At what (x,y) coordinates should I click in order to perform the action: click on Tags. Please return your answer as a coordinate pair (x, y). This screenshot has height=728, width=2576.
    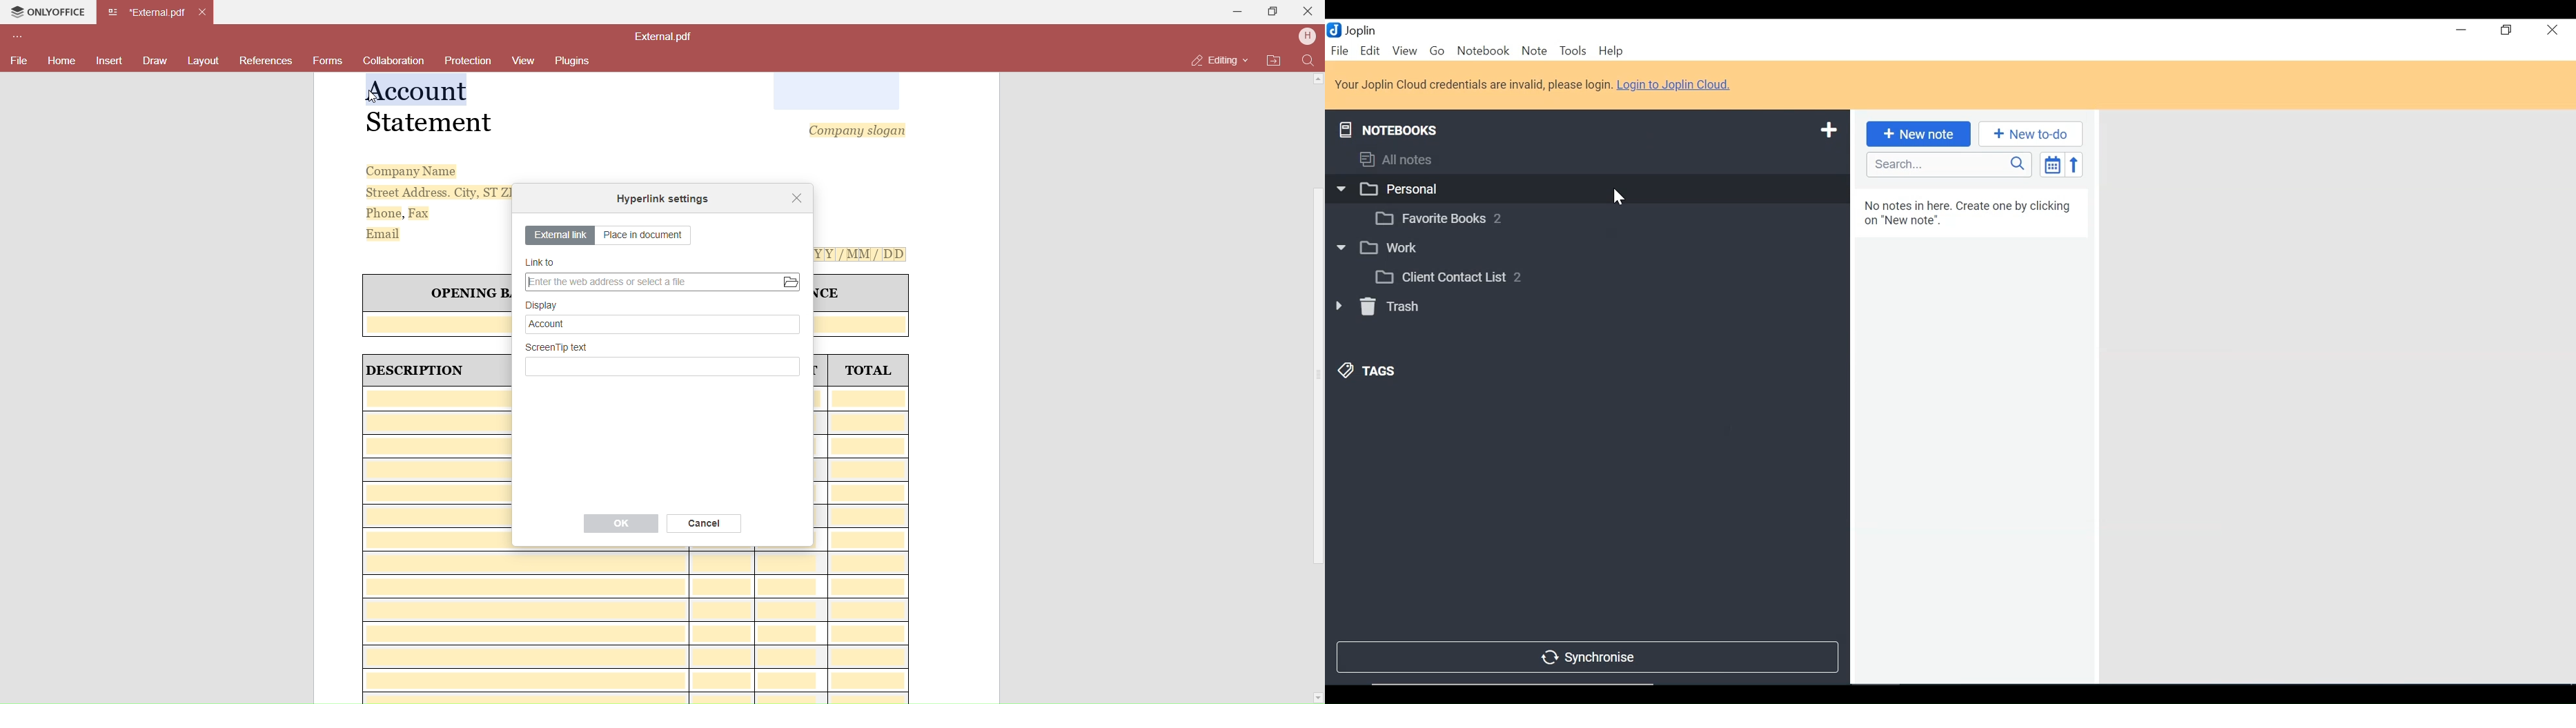
    Looking at the image, I should click on (1368, 372).